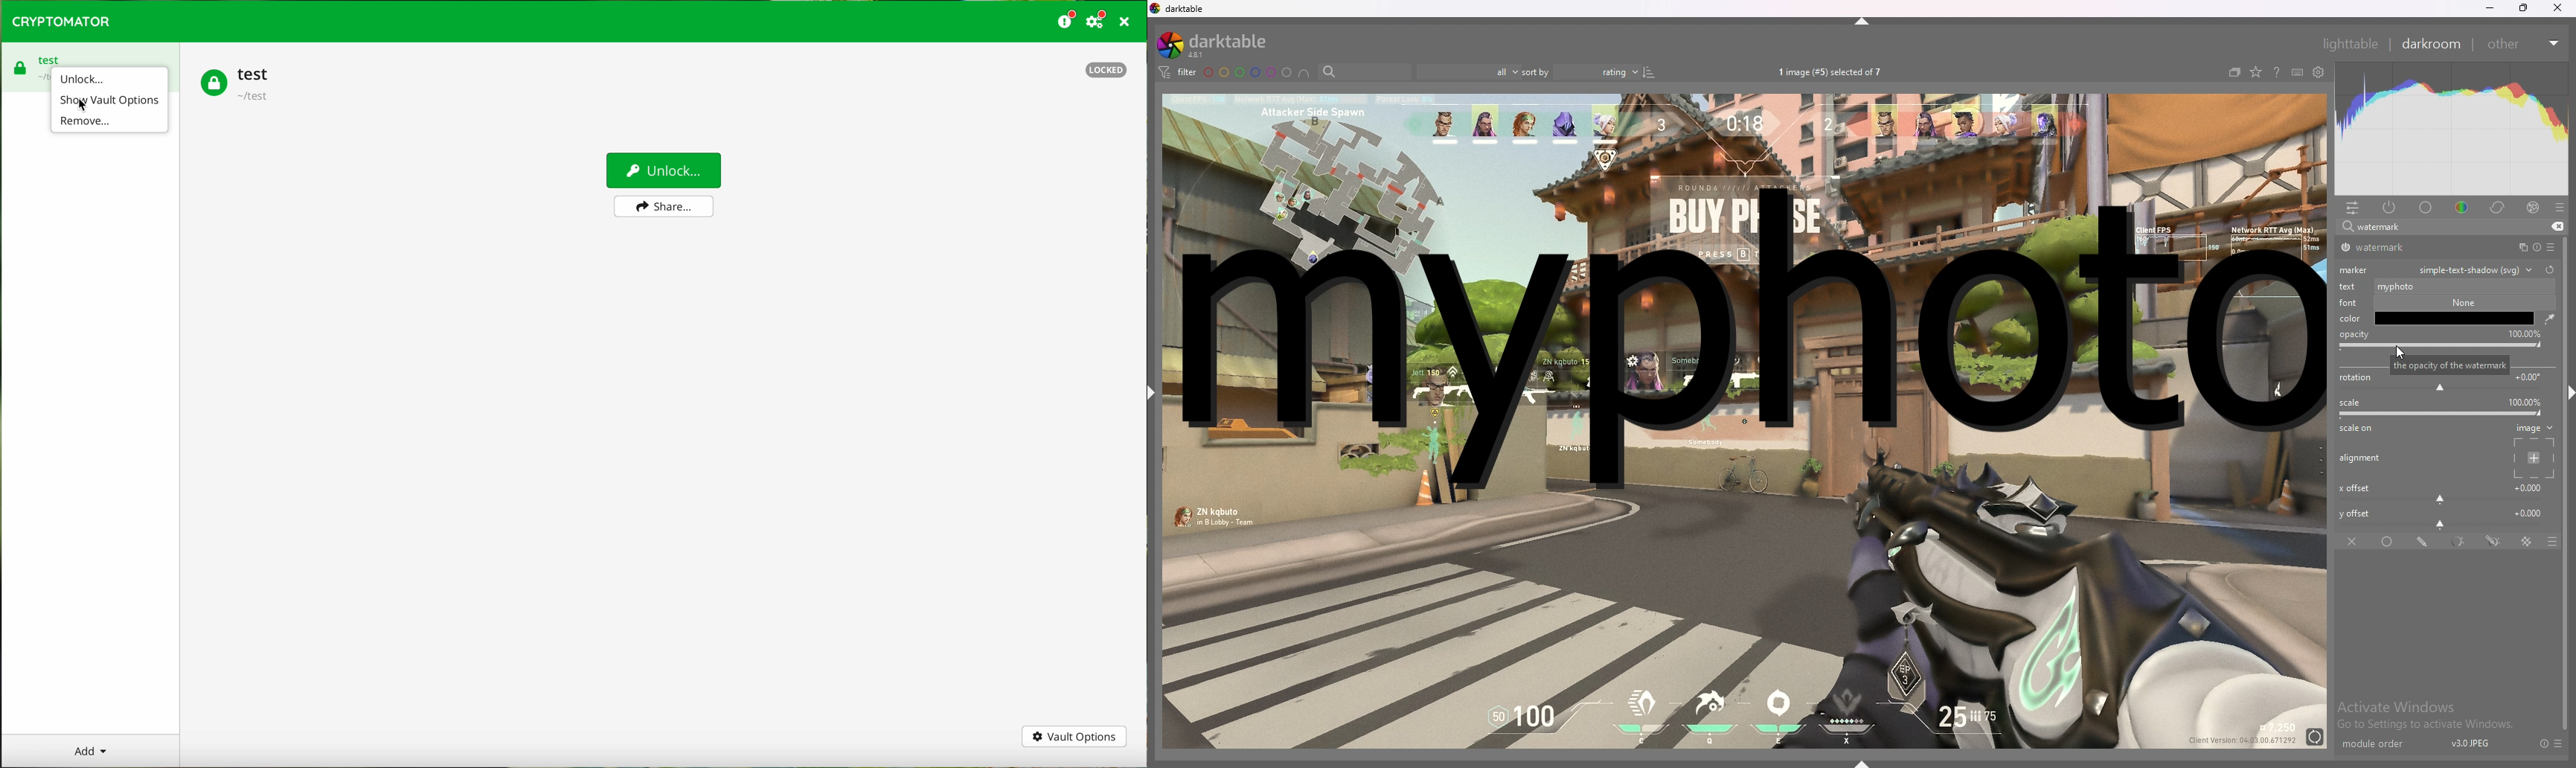 The height and width of the screenshot is (784, 2576). What do you see at coordinates (2442, 491) in the screenshot?
I see `xoffset` at bounding box center [2442, 491].